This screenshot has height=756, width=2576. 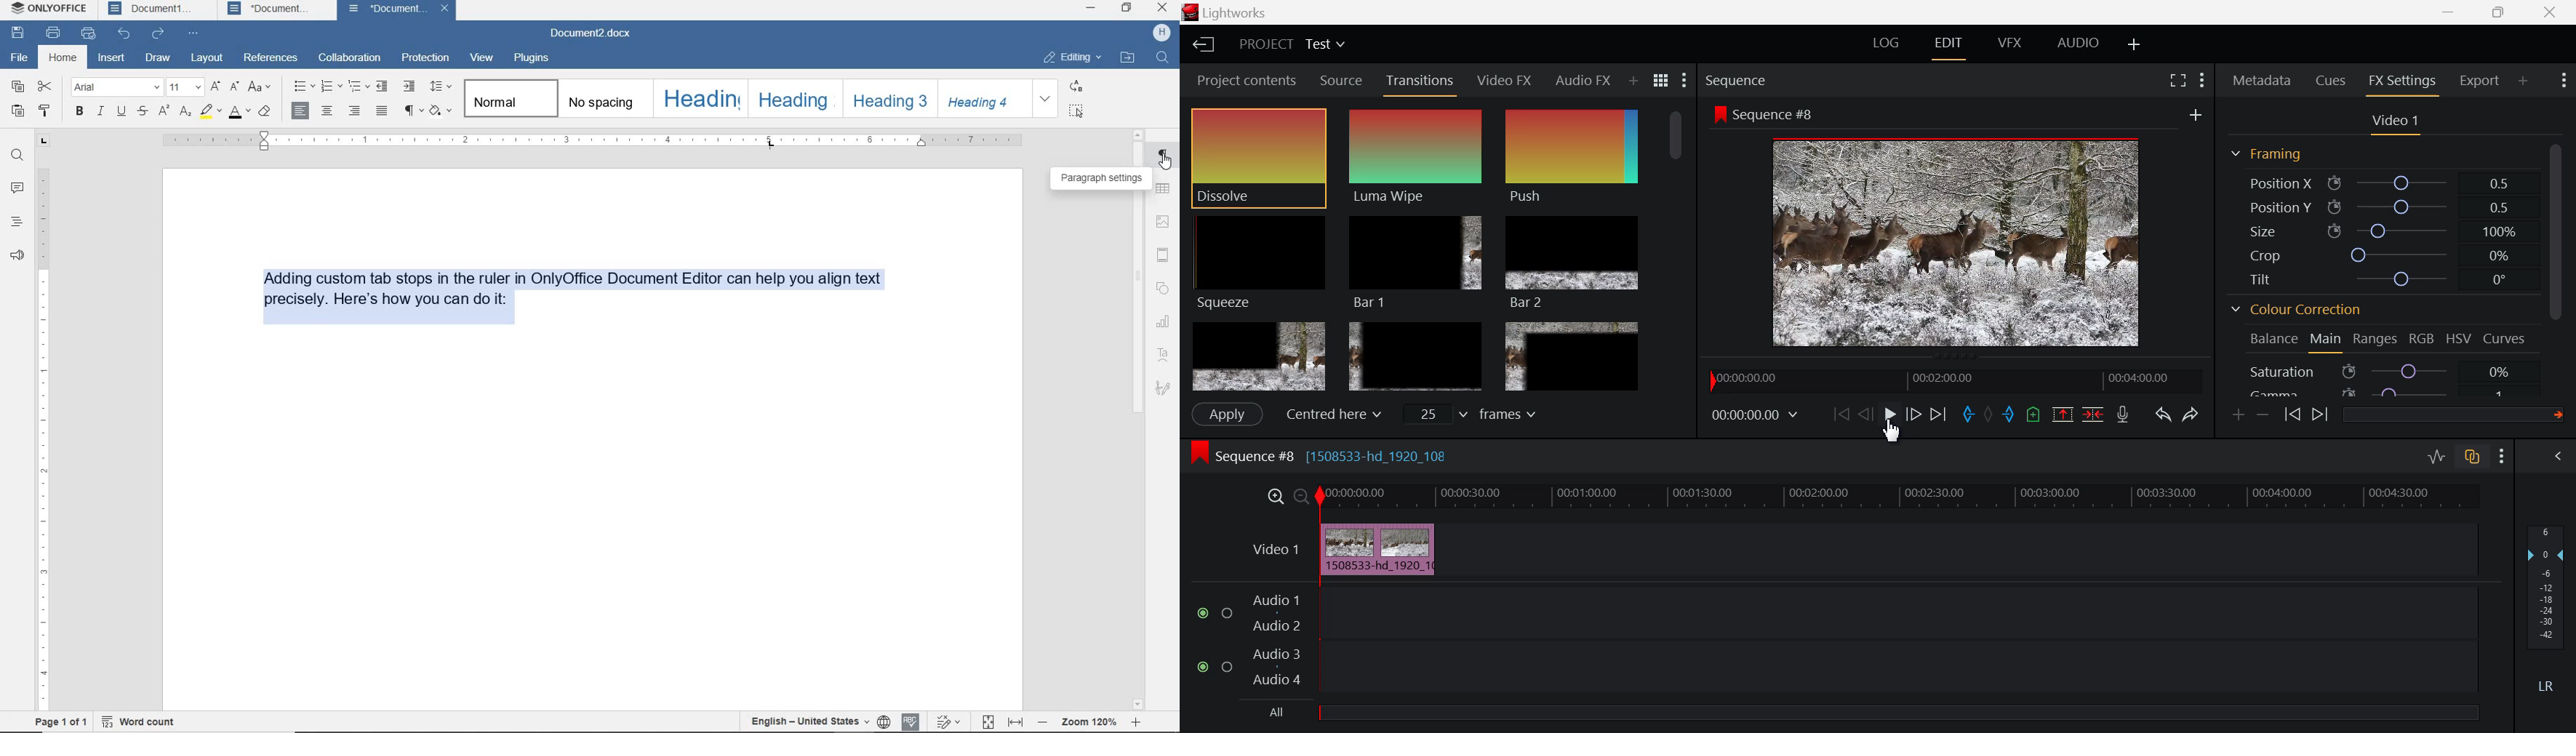 What do you see at coordinates (1839, 415) in the screenshot?
I see `To Beginning` at bounding box center [1839, 415].